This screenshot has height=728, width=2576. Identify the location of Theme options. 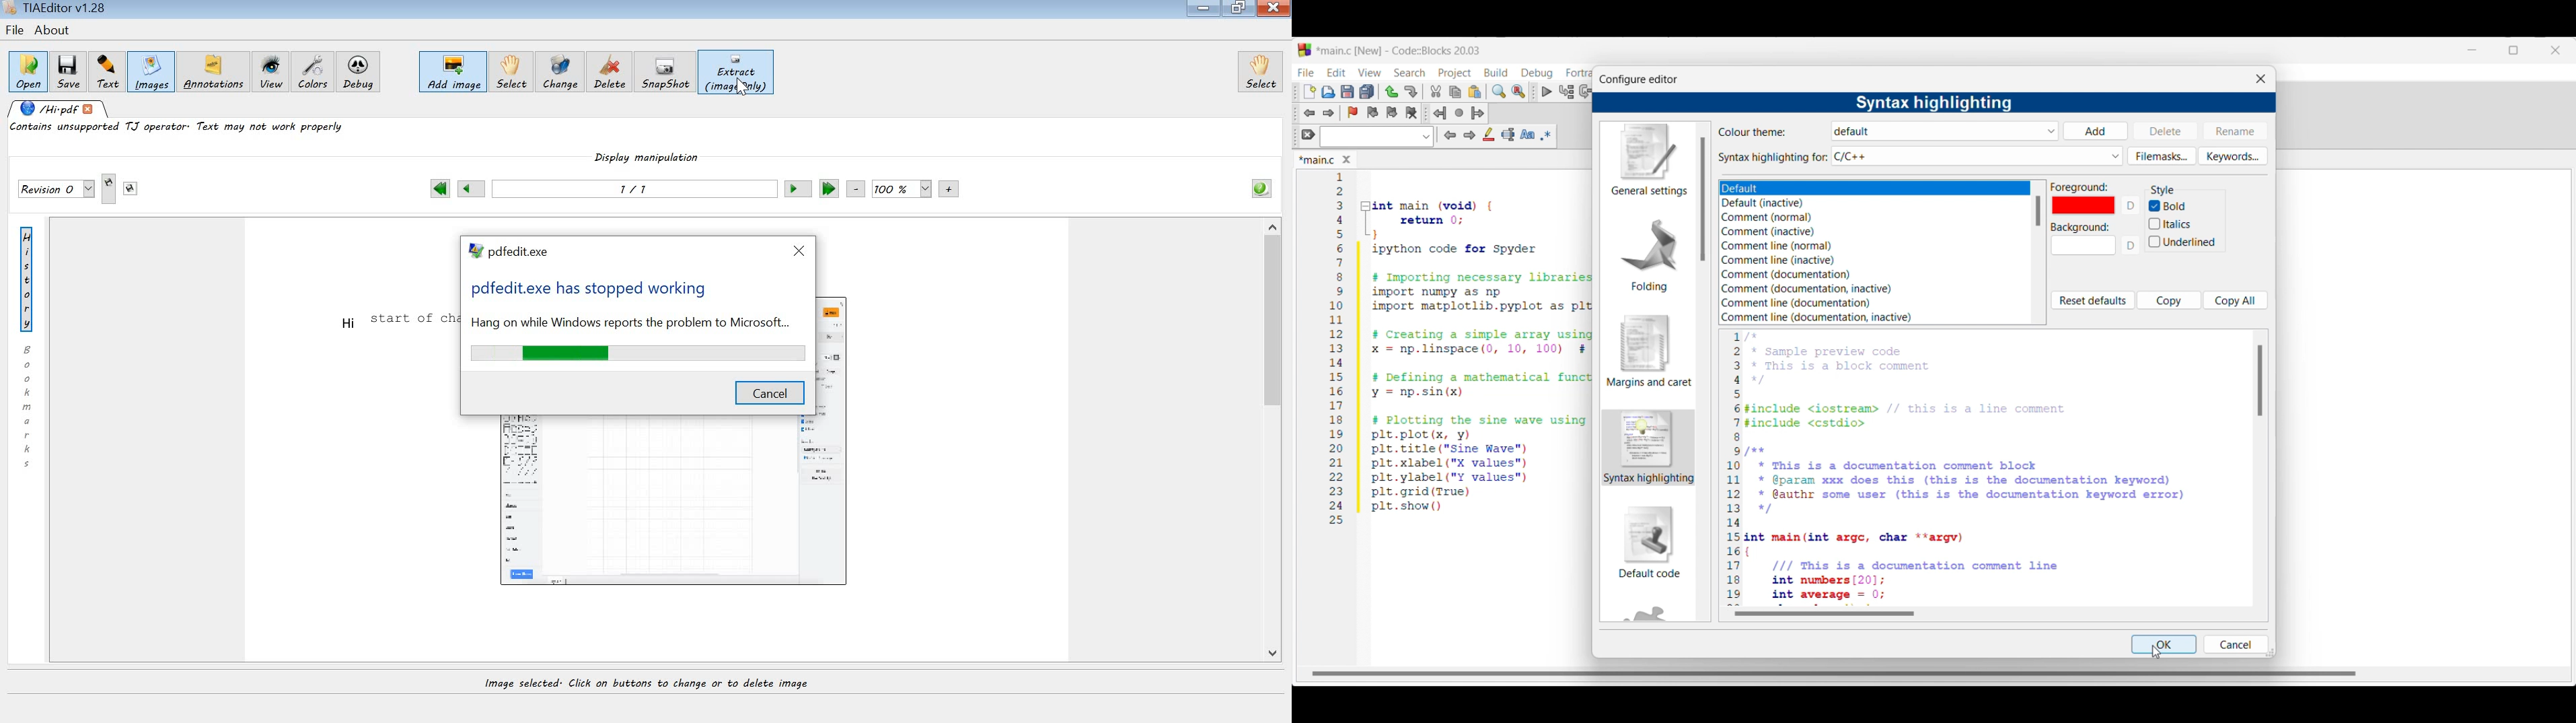
(1817, 189).